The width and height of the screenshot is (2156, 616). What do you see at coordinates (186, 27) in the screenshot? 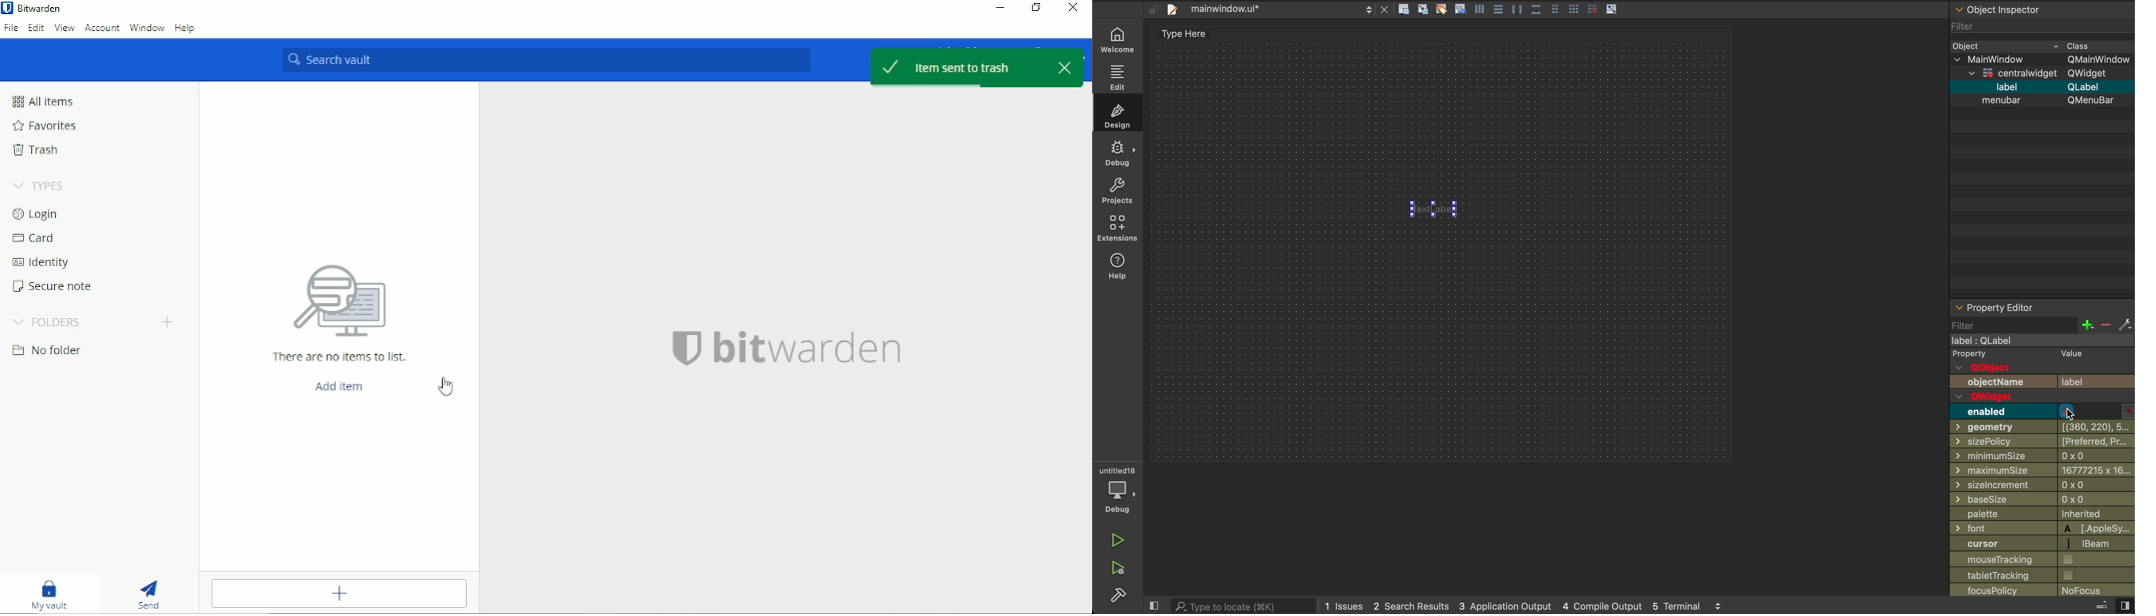
I see `Help` at bounding box center [186, 27].